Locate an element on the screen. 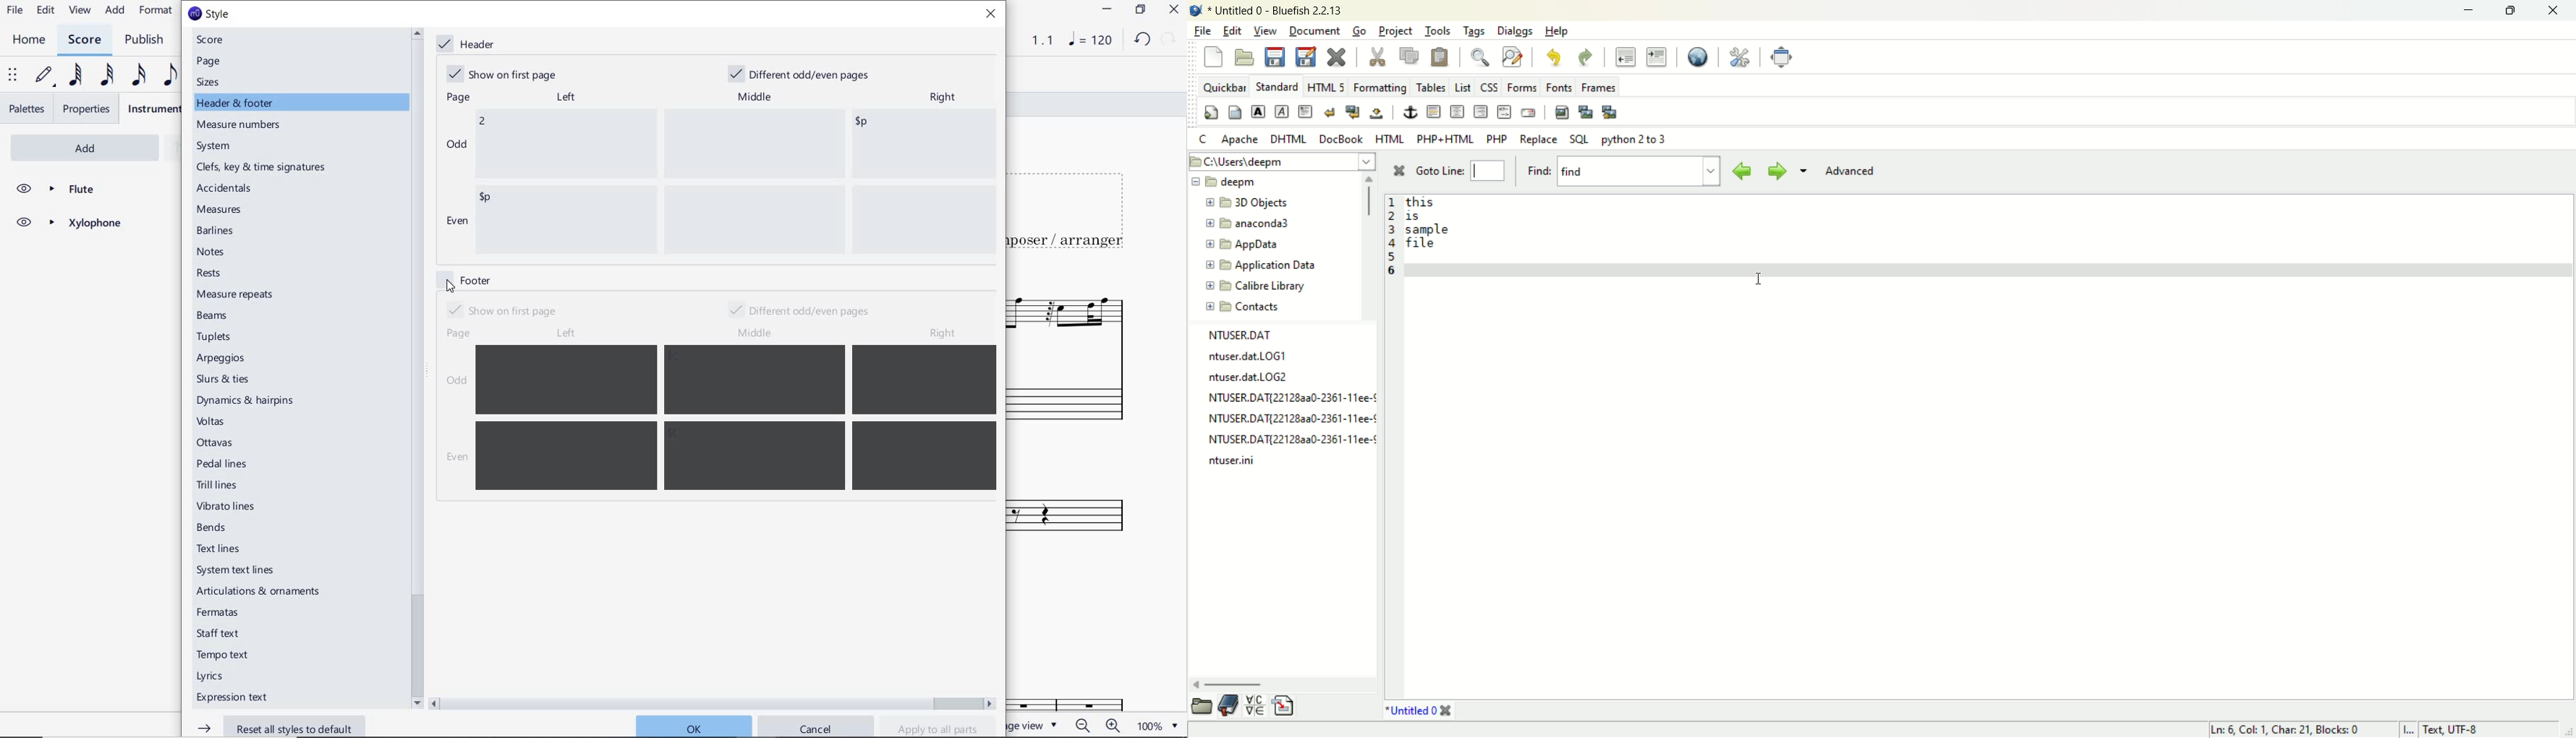 The width and height of the screenshot is (2576, 756). PALETTES is located at coordinates (25, 109).